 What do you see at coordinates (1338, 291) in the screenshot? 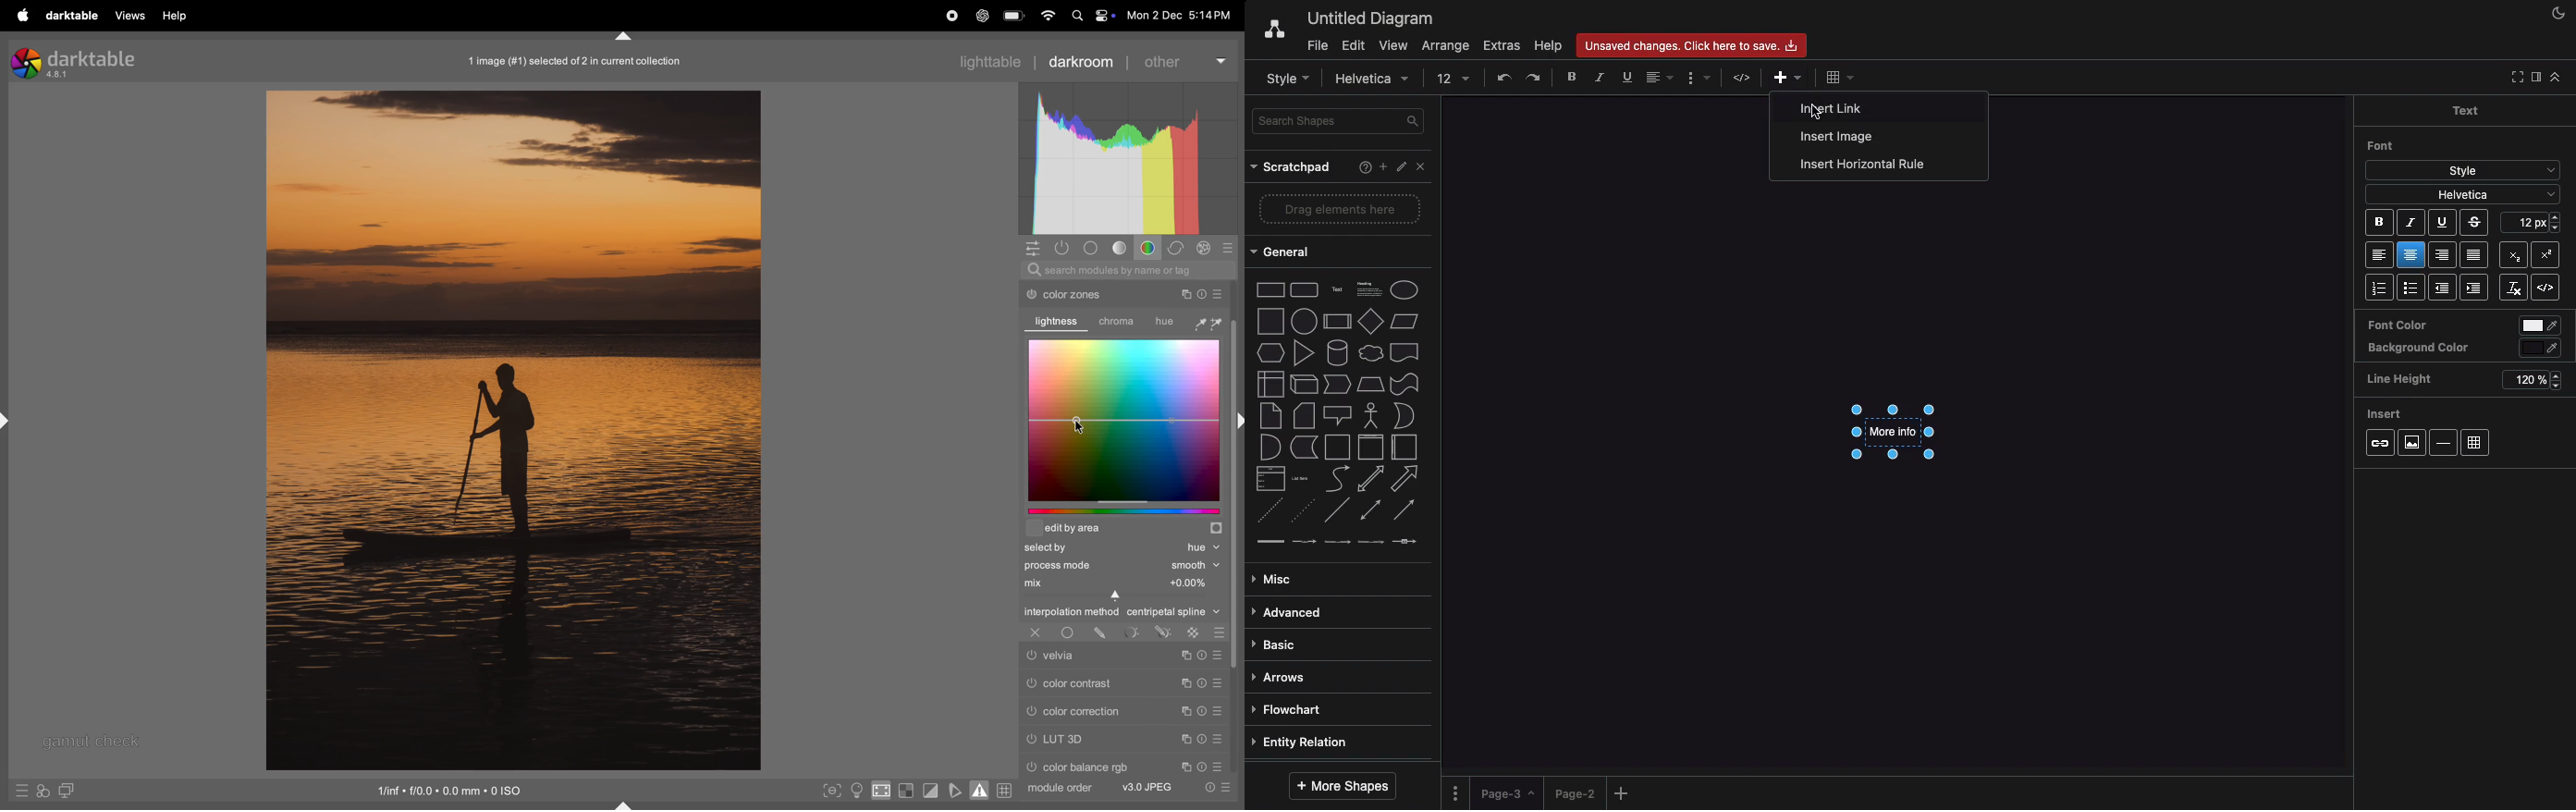
I see `text` at bounding box center [1338, 291].